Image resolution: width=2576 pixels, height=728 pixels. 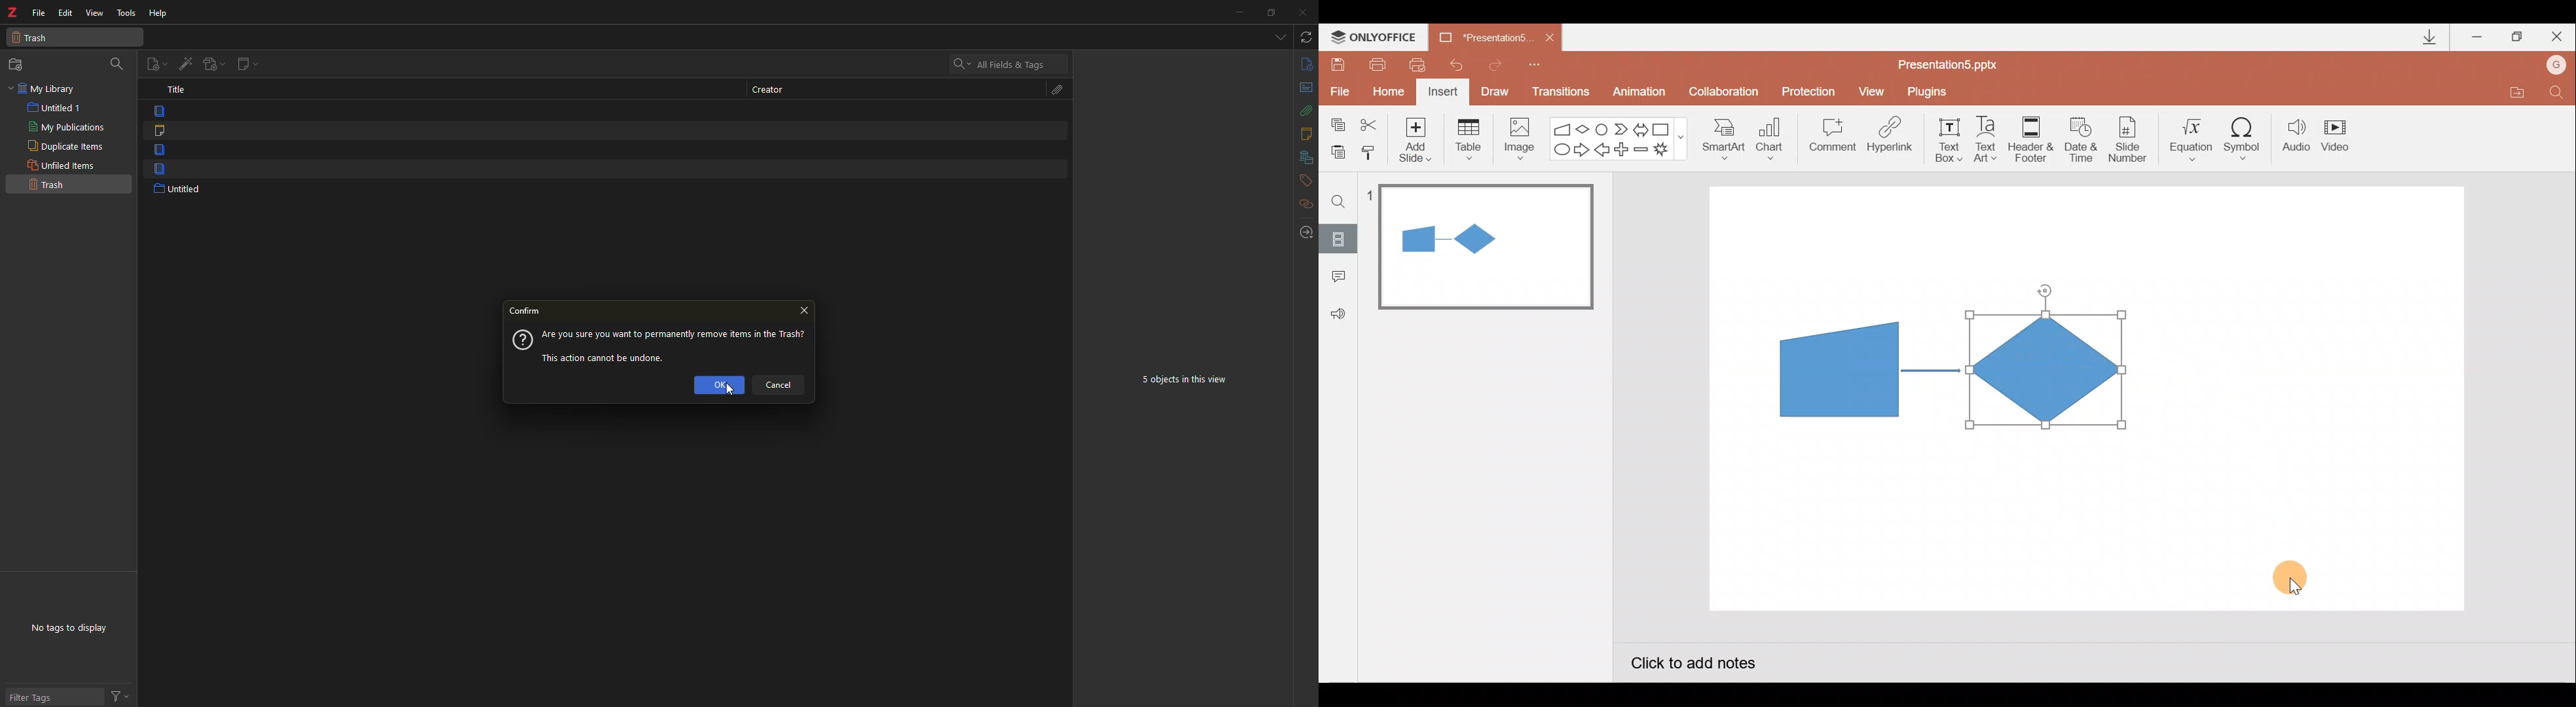 I want to click on Protection, so click(x=1812, y=91).